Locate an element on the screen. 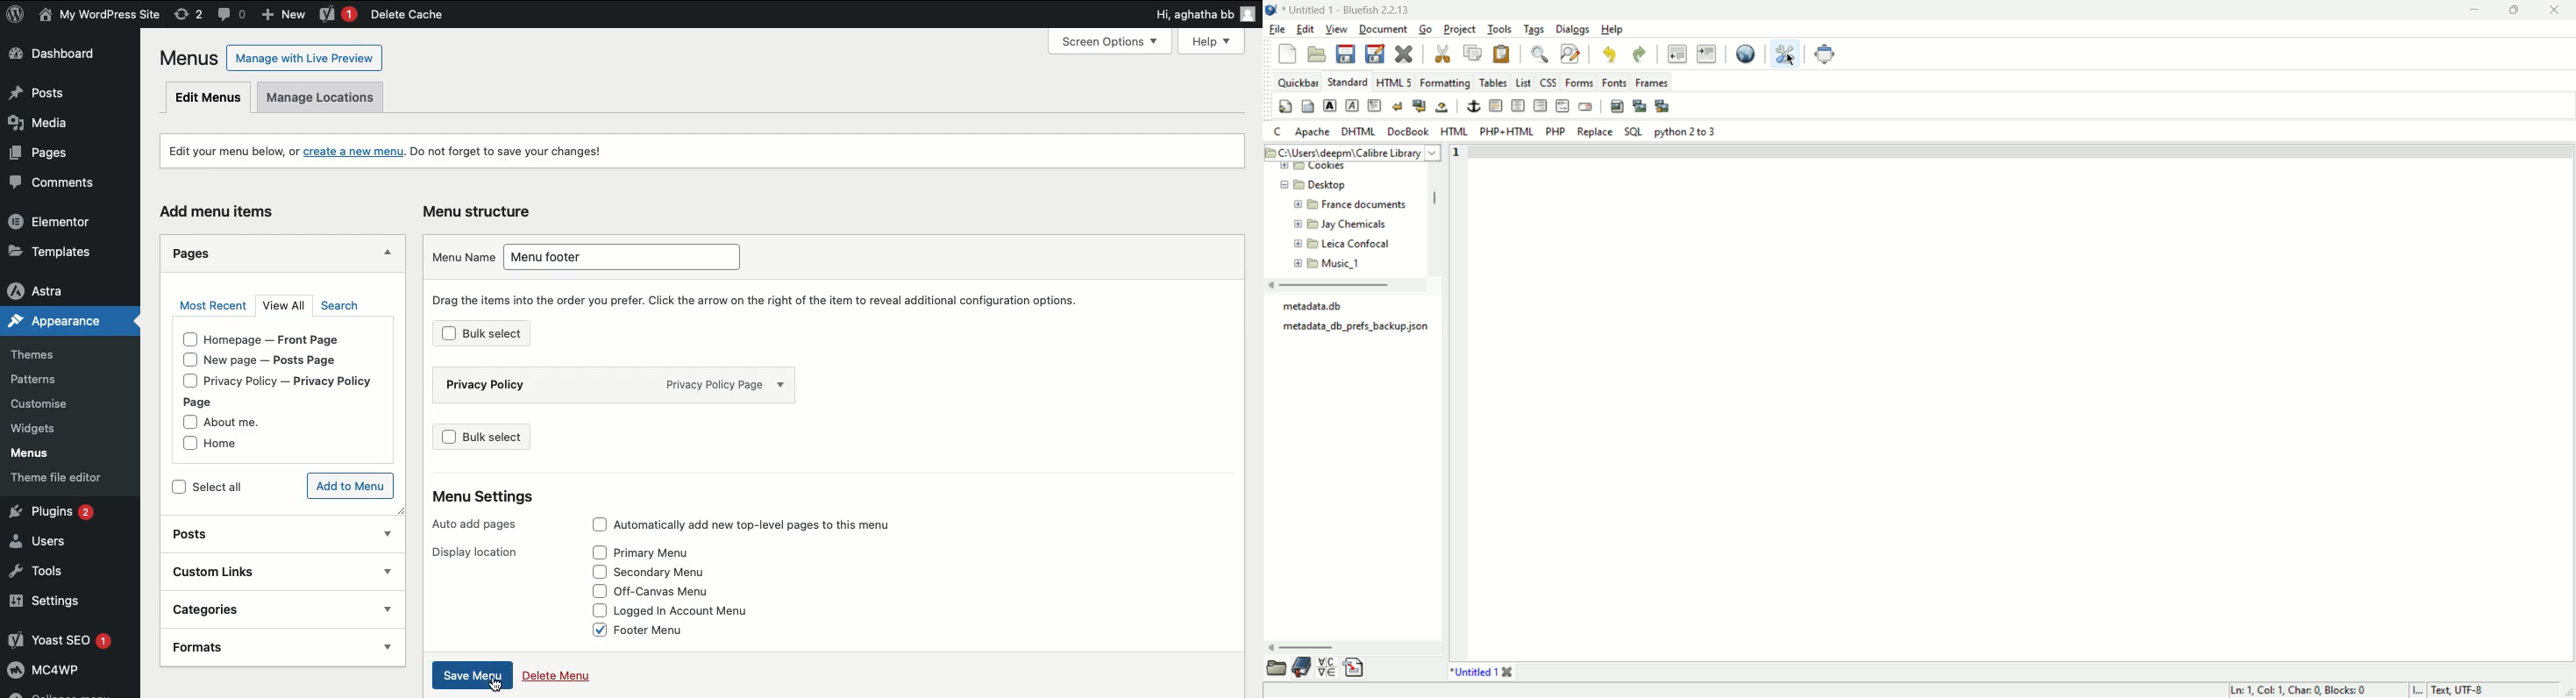 Image resolution: width=2576 pixels, height=700 pixels. WordPress Logo is located at coordinates (16, 14).